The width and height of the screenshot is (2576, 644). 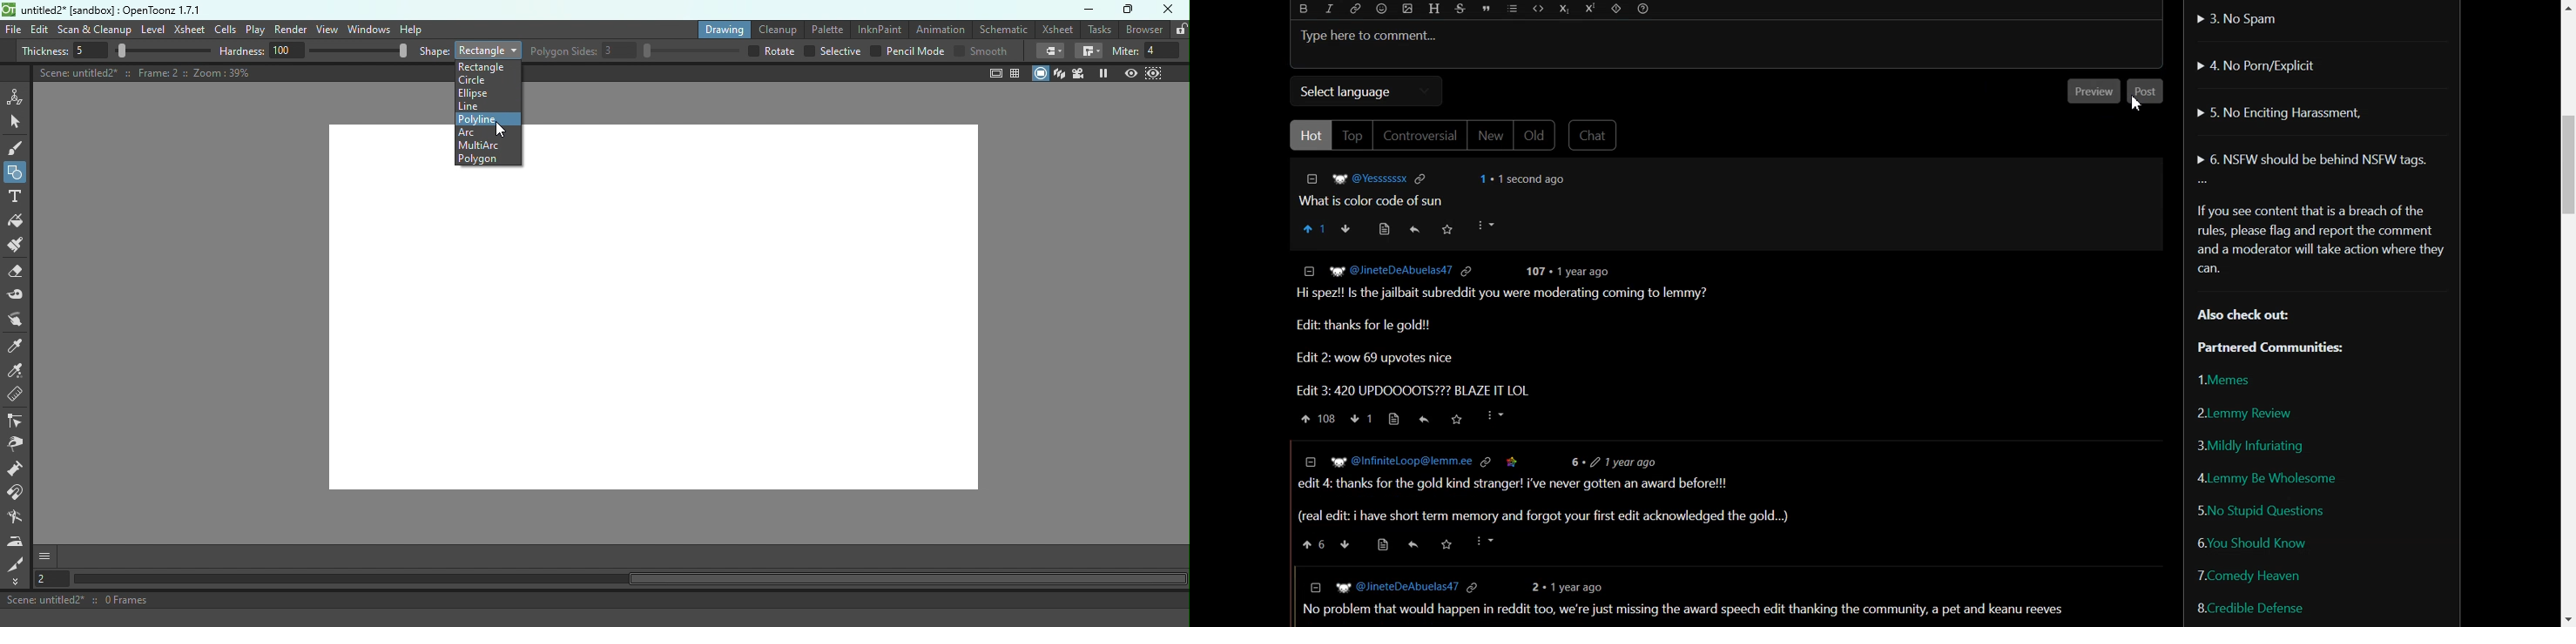 I want to click on Edit, so click(x=40, y=30).